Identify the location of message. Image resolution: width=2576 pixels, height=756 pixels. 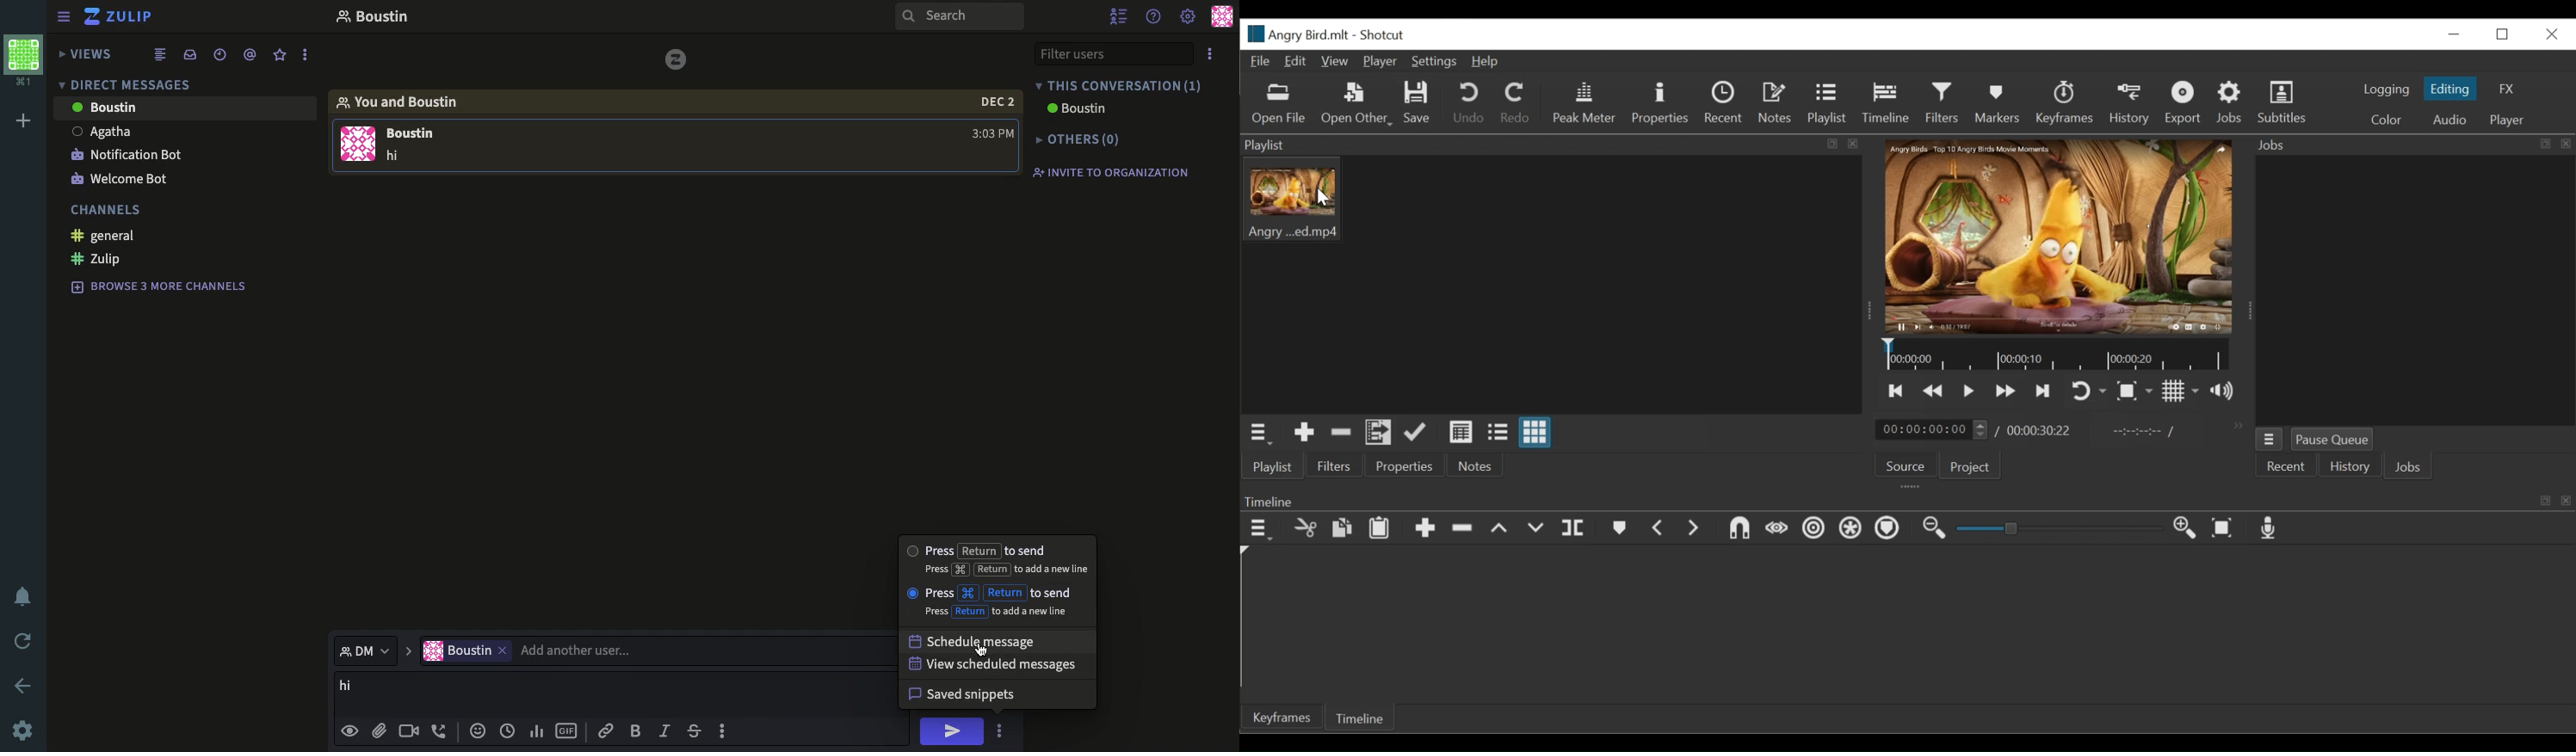
(416, 140).